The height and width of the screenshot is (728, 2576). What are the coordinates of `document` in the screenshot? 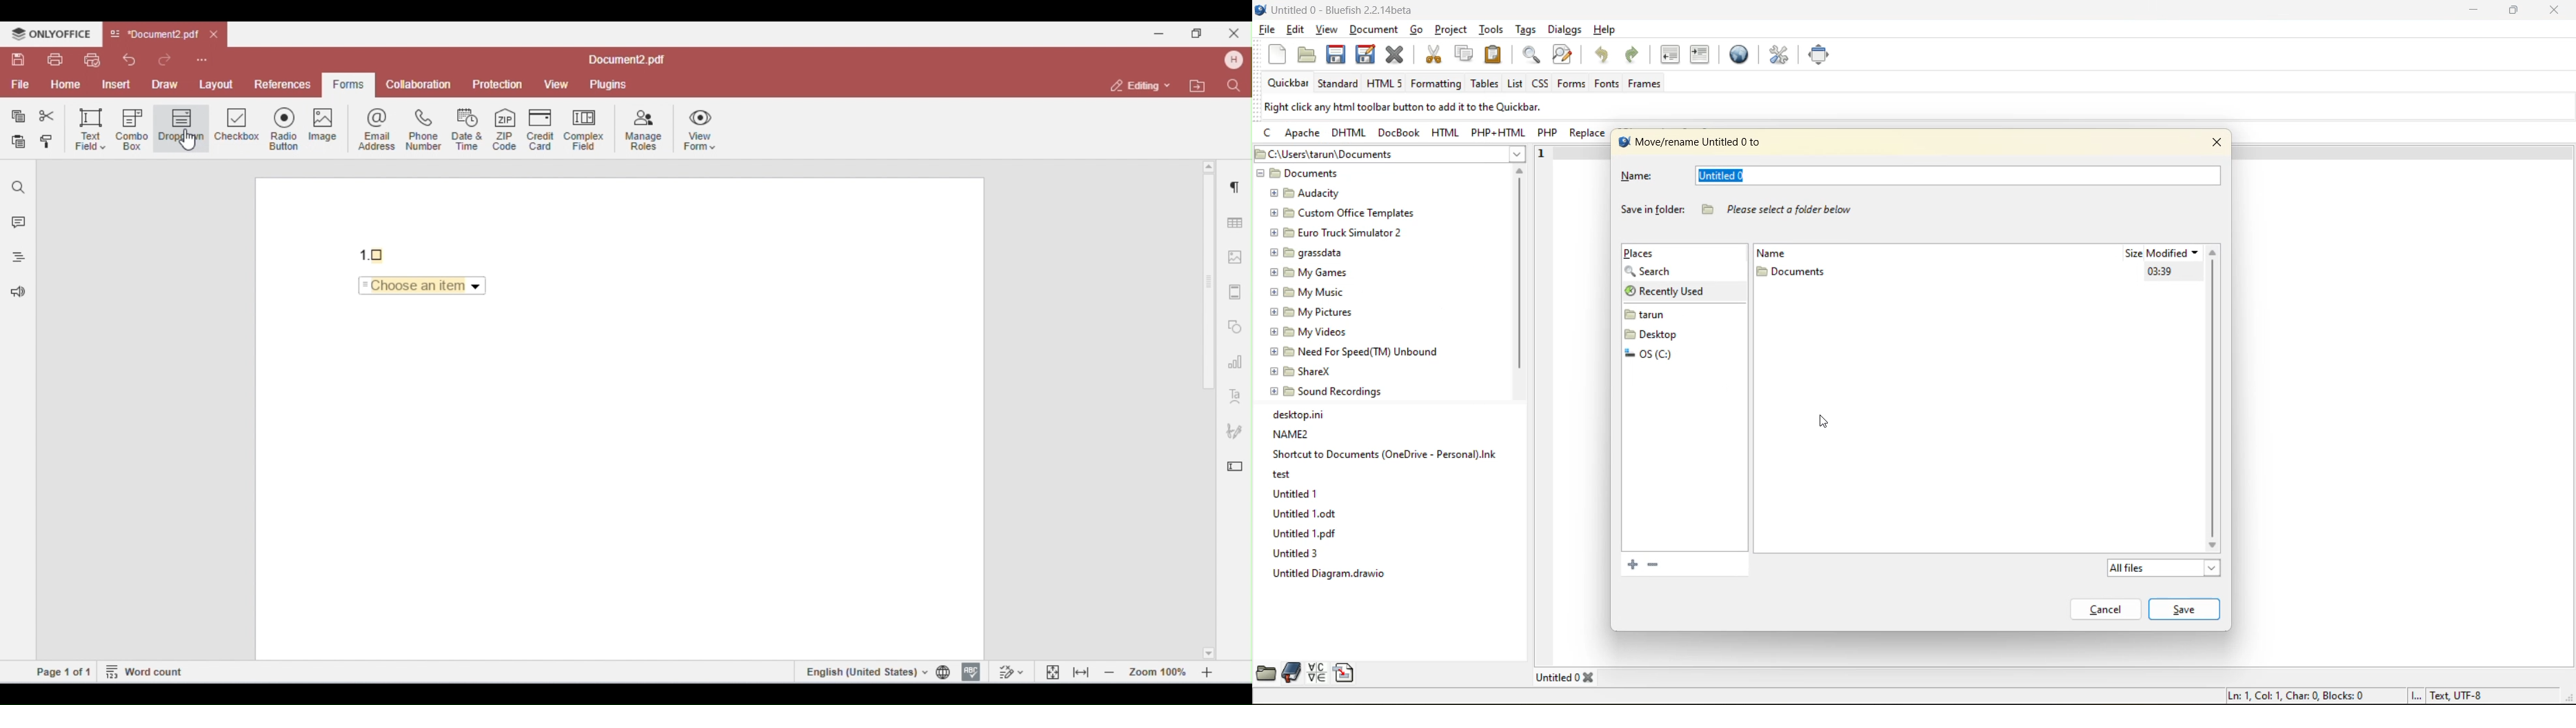 It's located at (1372, 28).